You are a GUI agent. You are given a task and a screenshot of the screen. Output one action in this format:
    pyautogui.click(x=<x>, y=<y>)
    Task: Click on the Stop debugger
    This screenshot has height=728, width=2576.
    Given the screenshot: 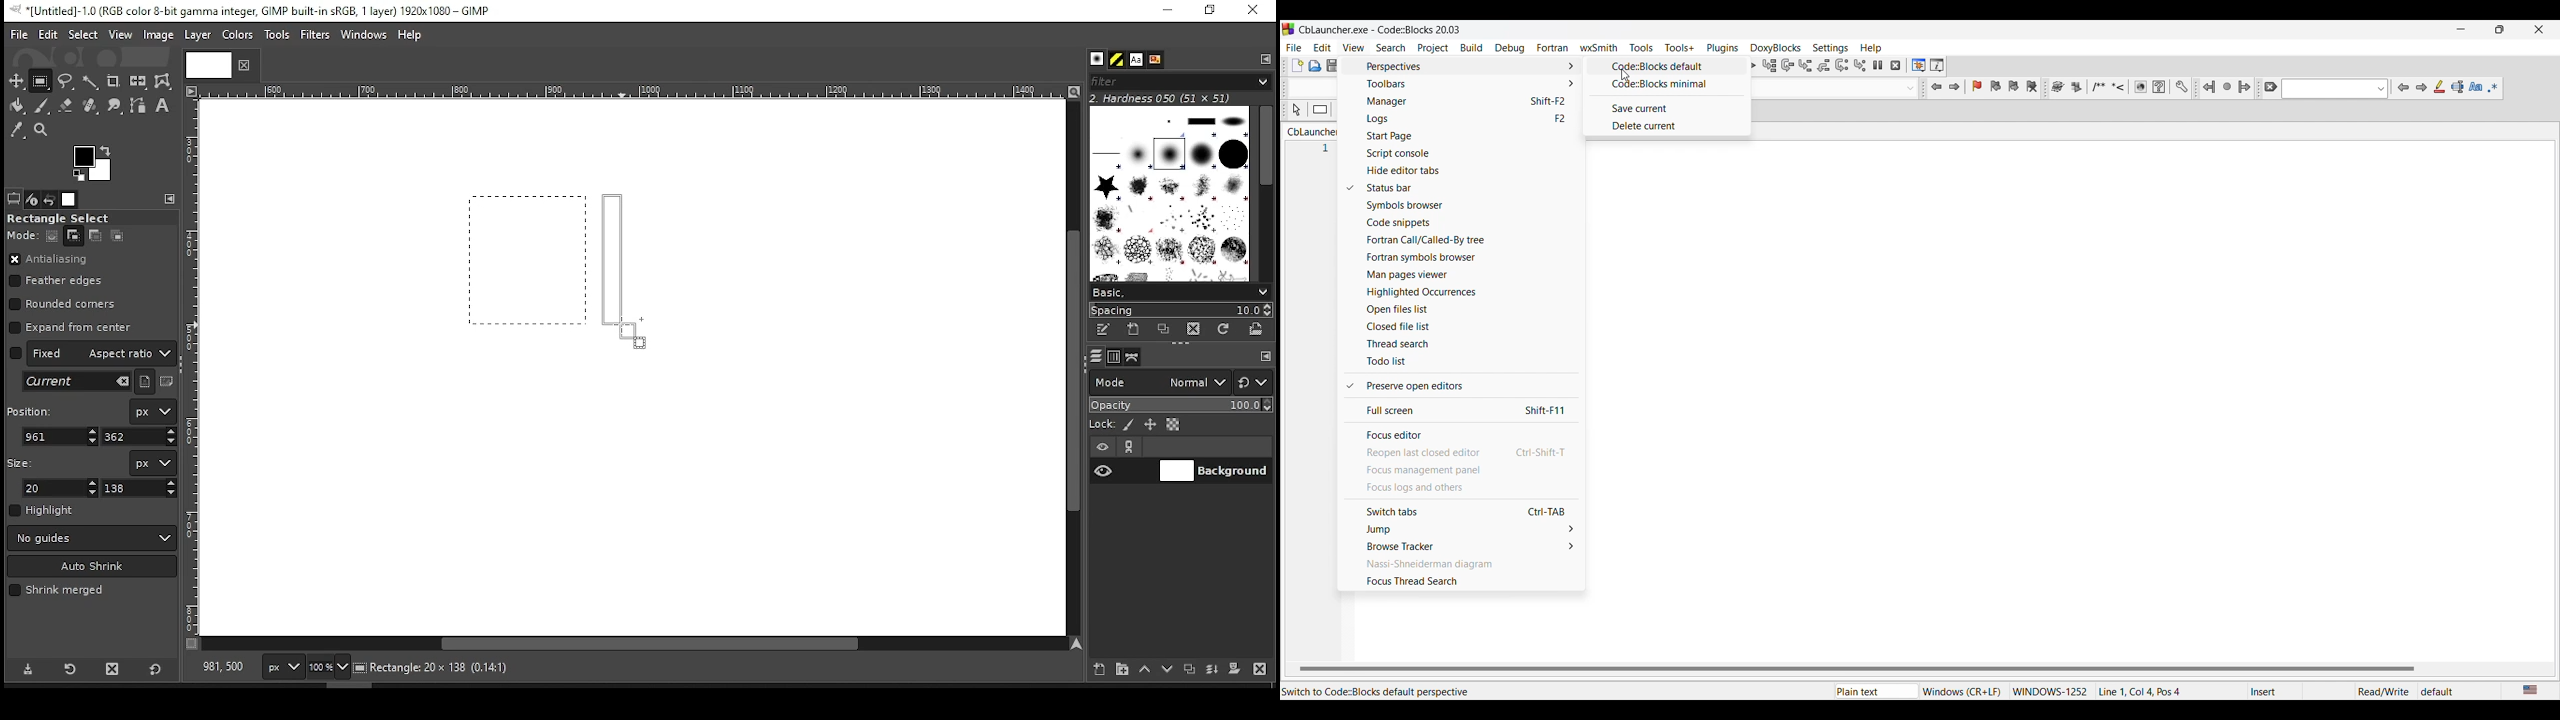 What is the action you would take?
    pyautogui.click(x=1895, y=65)
    